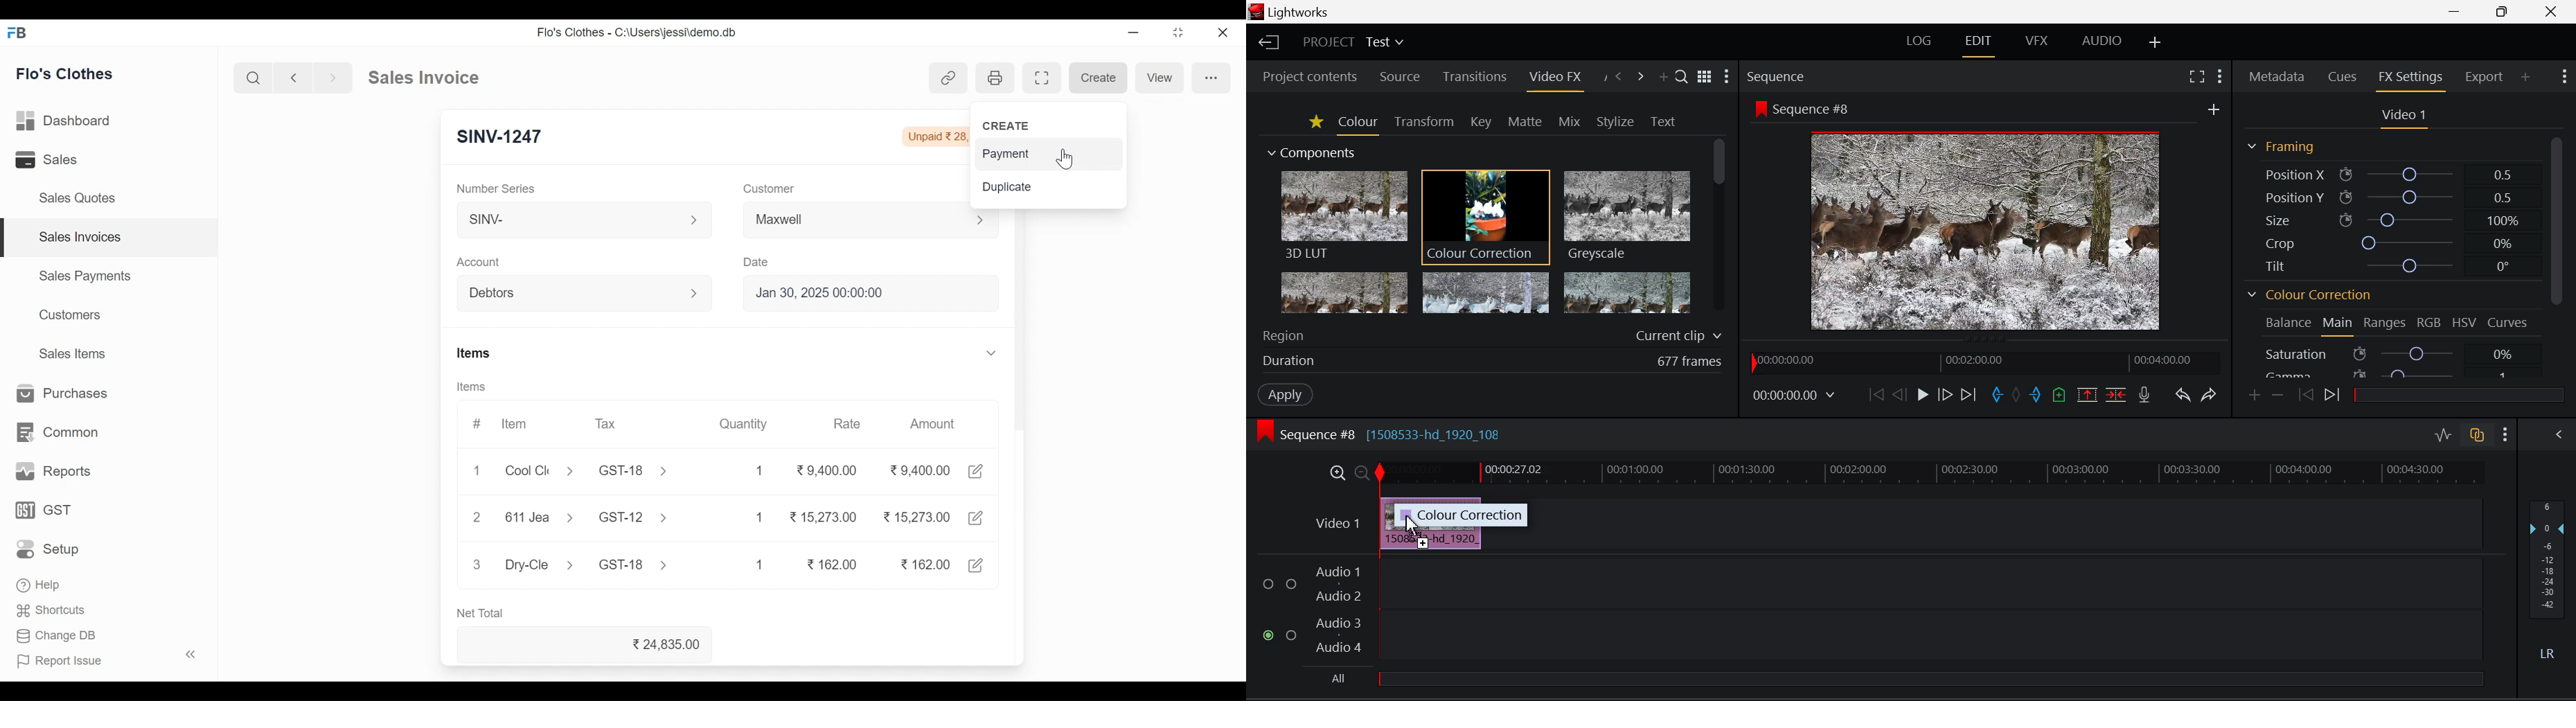  Describe the element at coordinates (1979, 44) in the screenshot. I see `EDIT Layout Open` at that location.